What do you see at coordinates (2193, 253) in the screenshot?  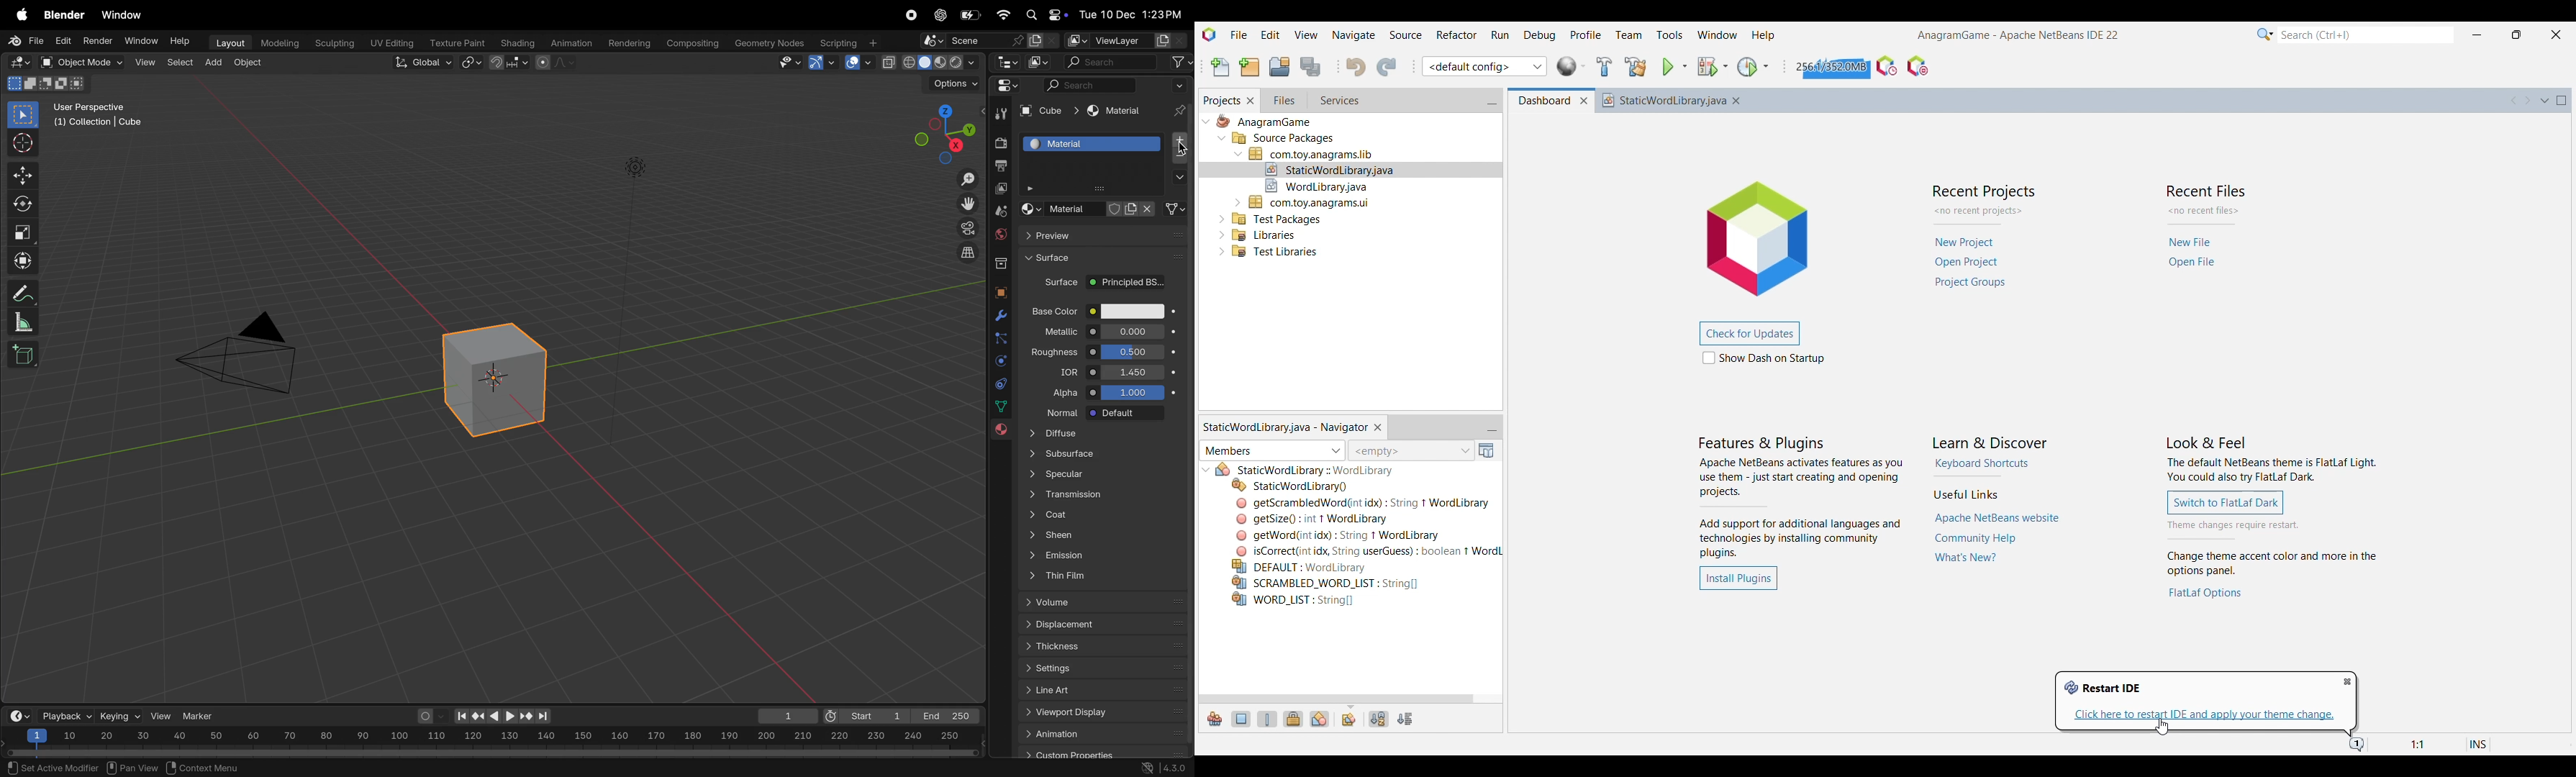 I see `Recent files` at bounding box center [2193, 253].